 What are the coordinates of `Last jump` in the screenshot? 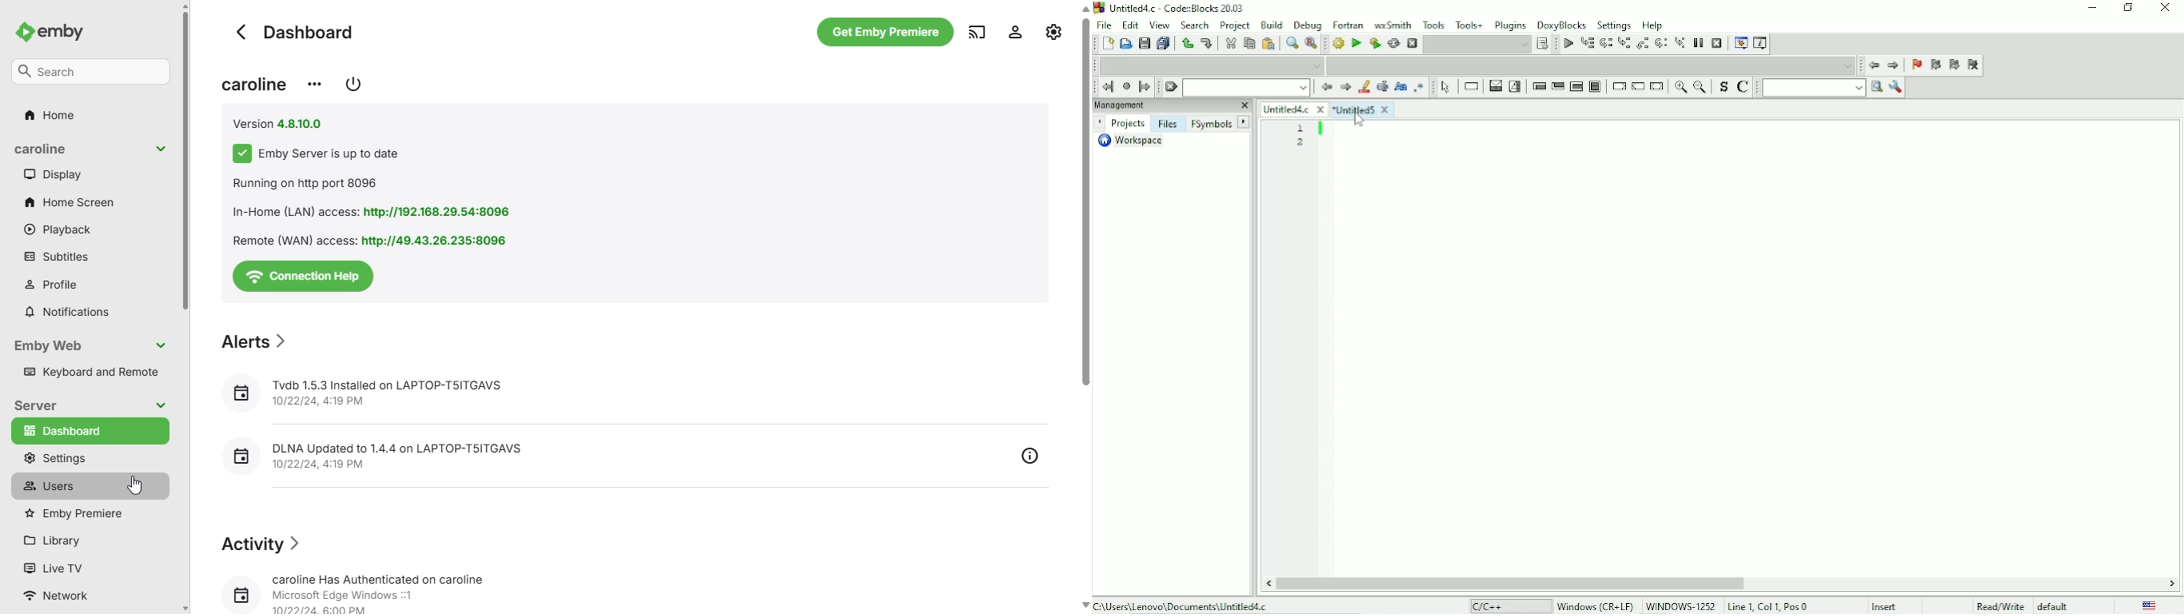 It's located at (1126, 87).